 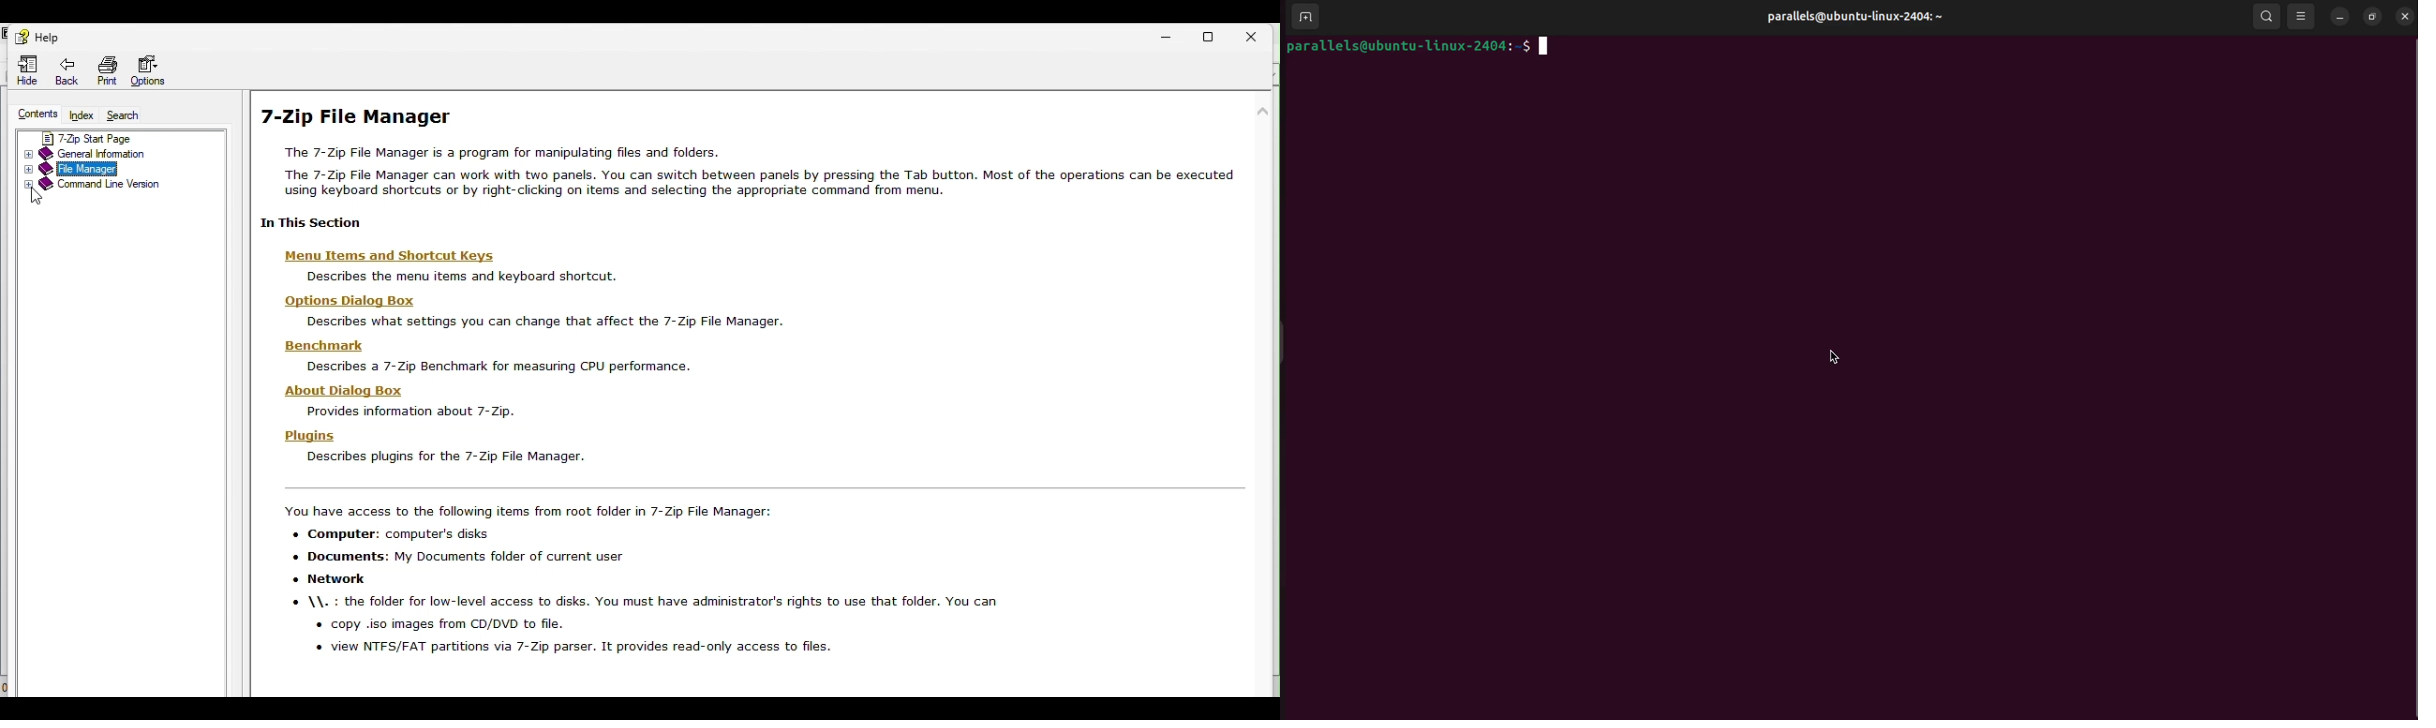 I want to click on Command line version, so click(x=96, y=188).